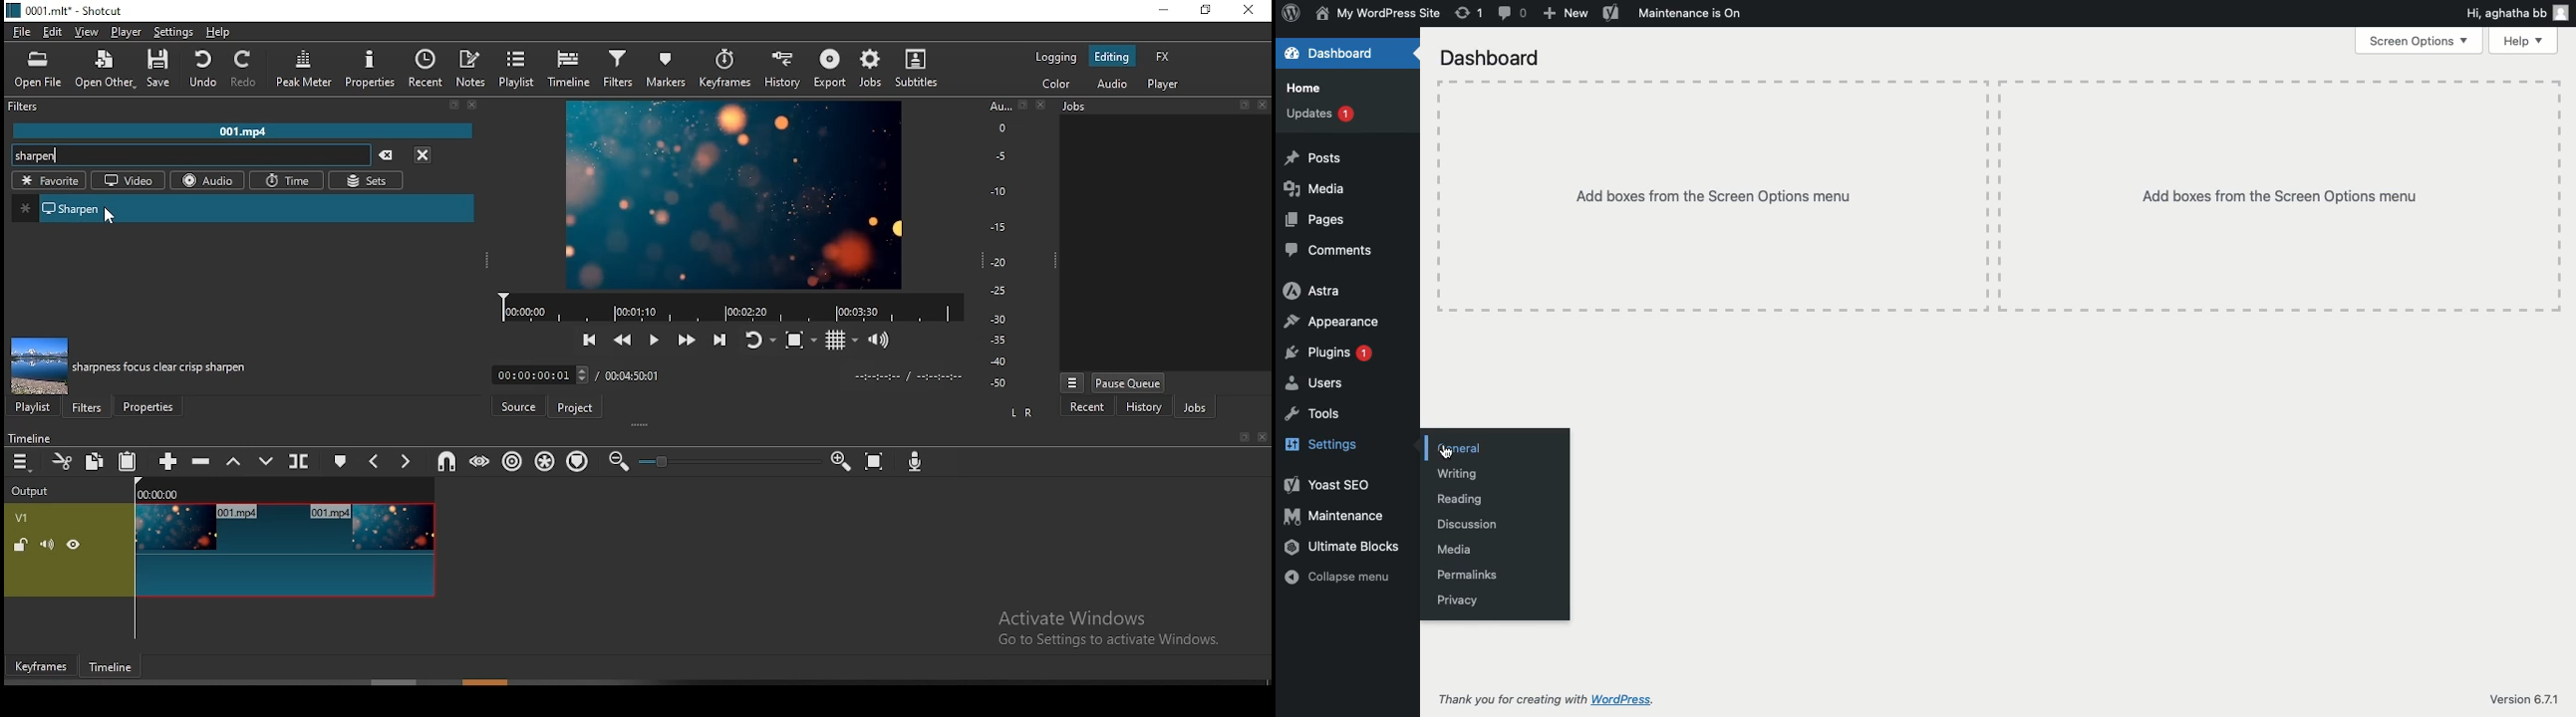 This screenshot has width=2576, height=728. I want to click on fx, so click(1163, 55).